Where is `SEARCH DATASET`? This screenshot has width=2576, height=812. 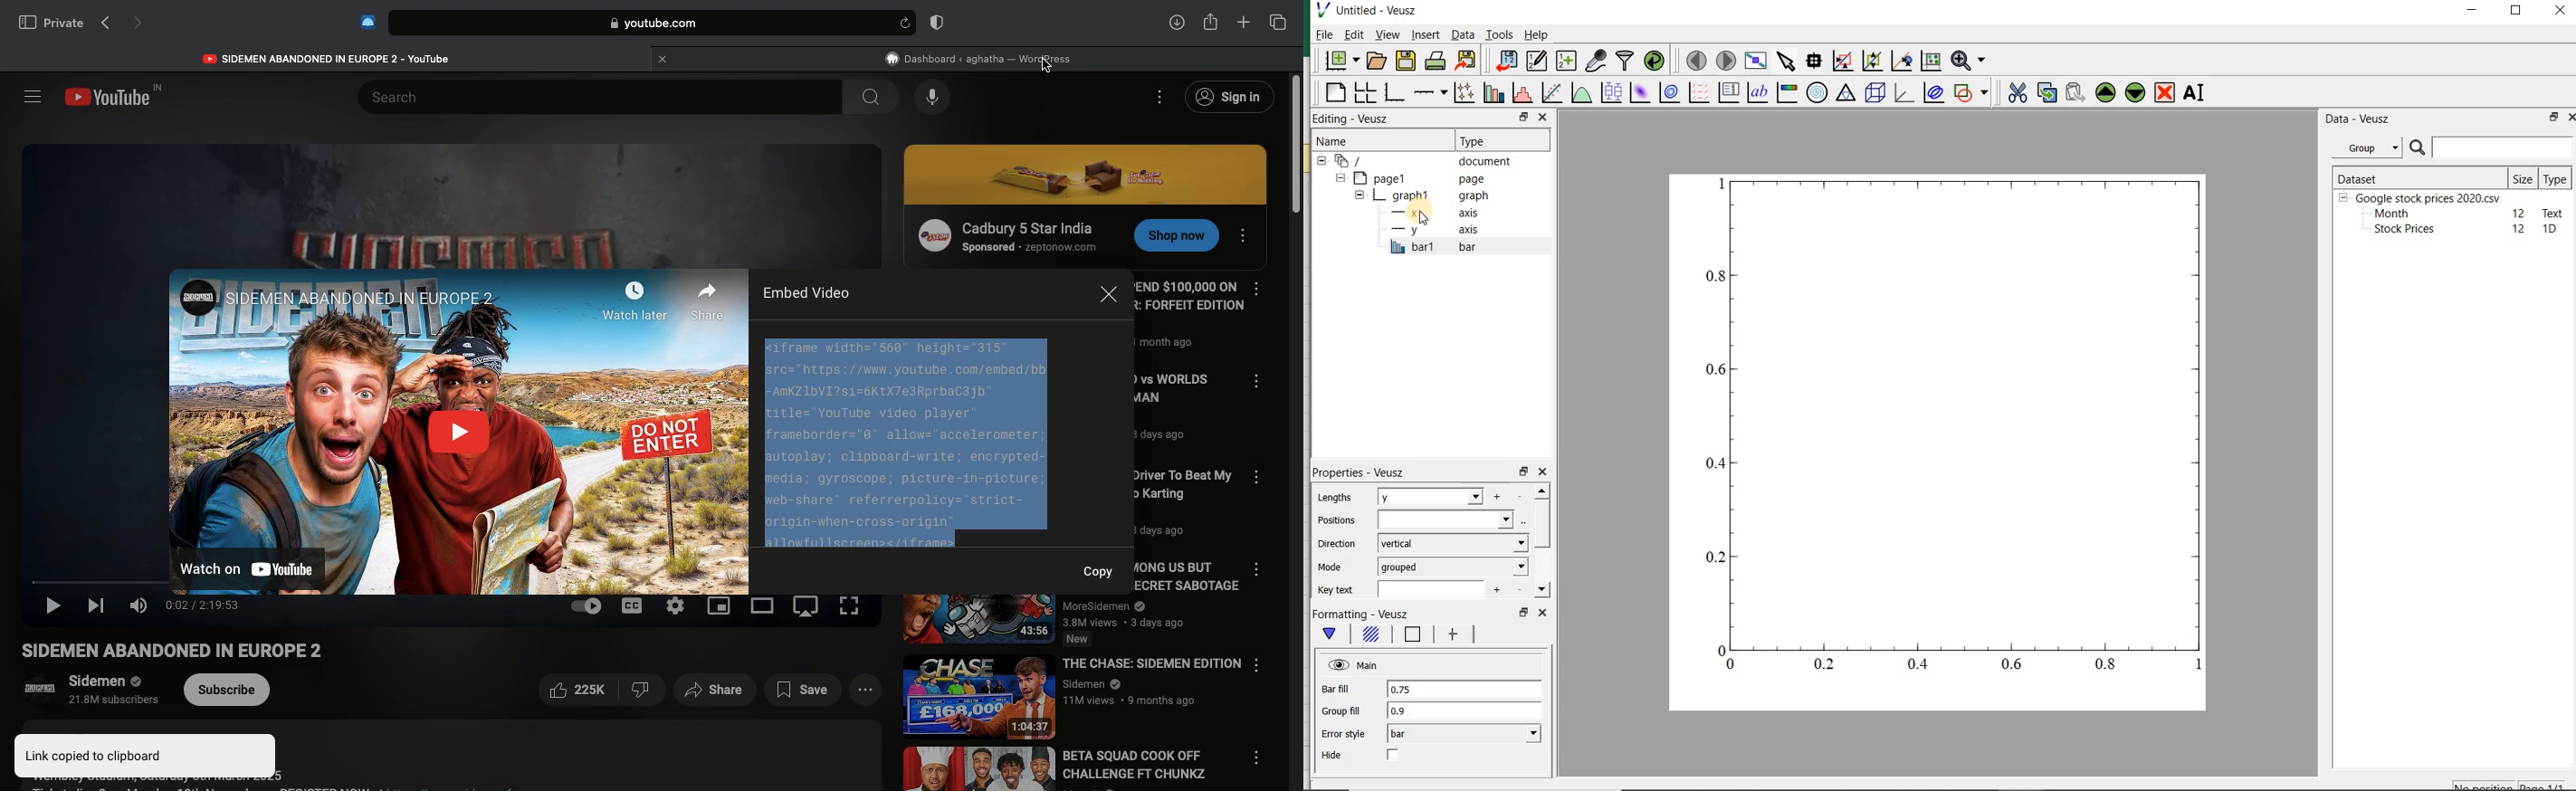 SEARCH DATASET is located at coordinates (2492, 147).